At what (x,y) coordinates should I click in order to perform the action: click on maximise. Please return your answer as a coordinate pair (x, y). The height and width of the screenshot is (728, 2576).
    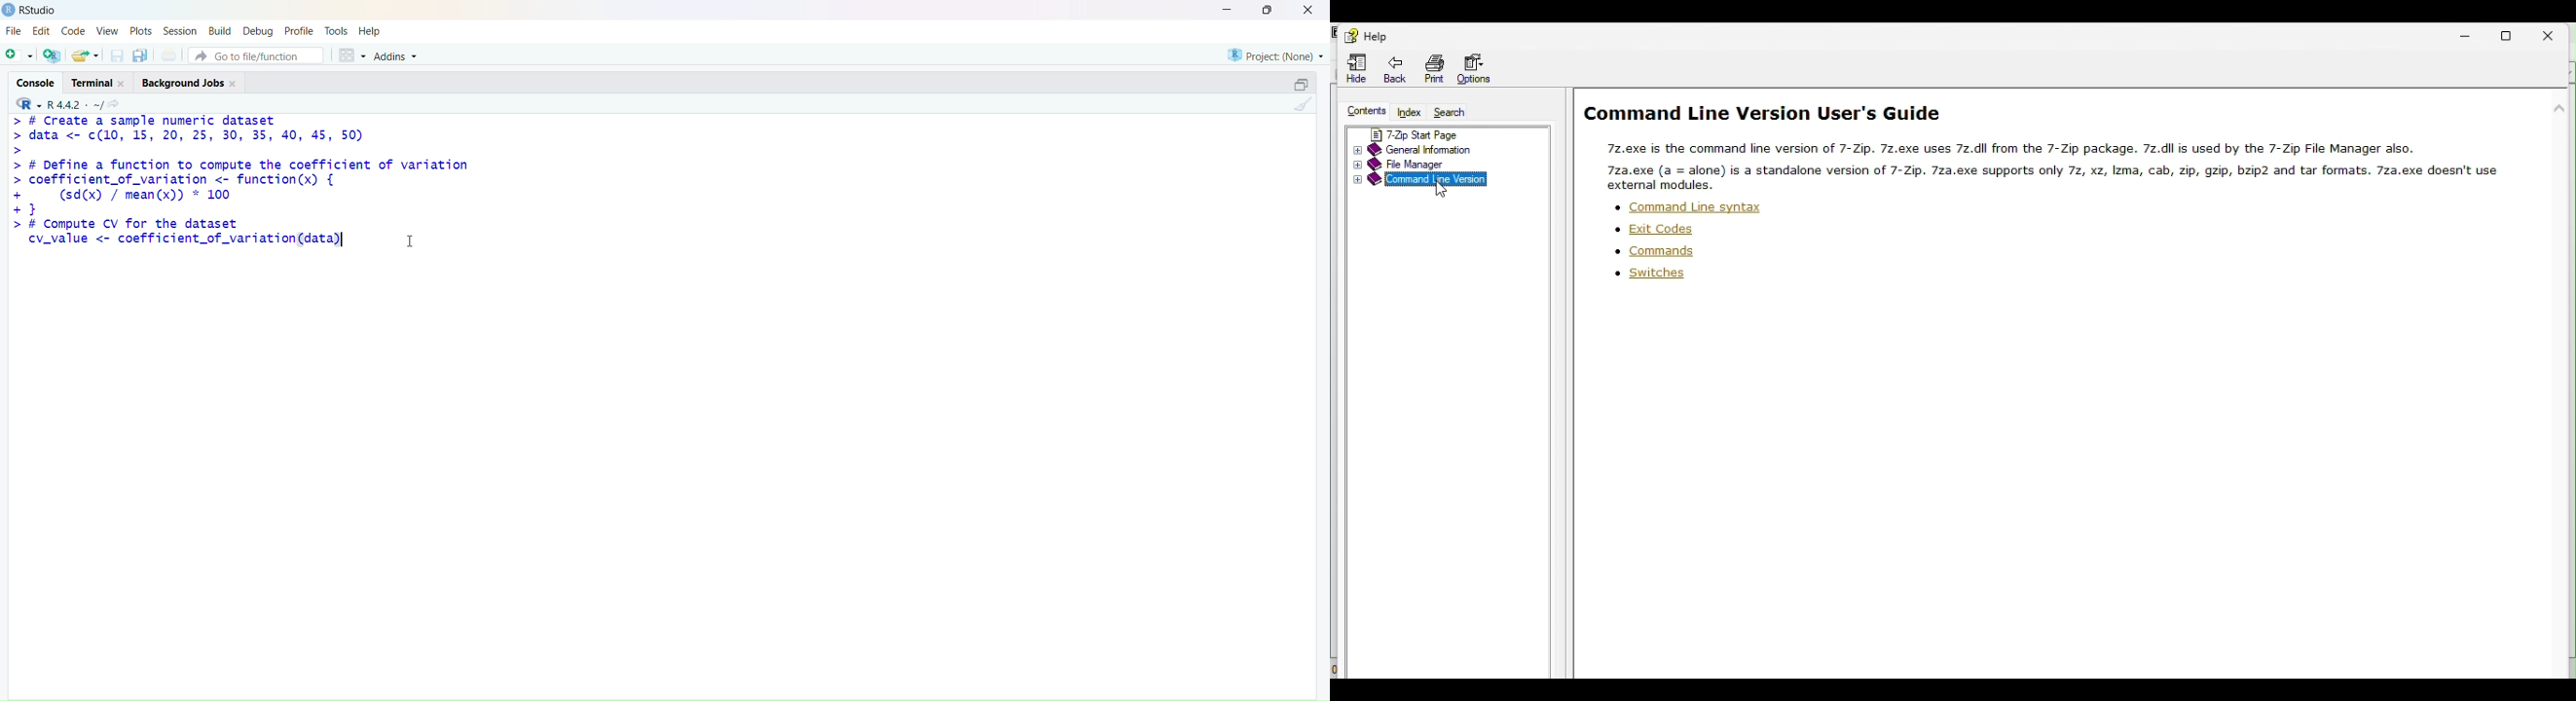
    Looking at the image, I should click on (1268, 9).